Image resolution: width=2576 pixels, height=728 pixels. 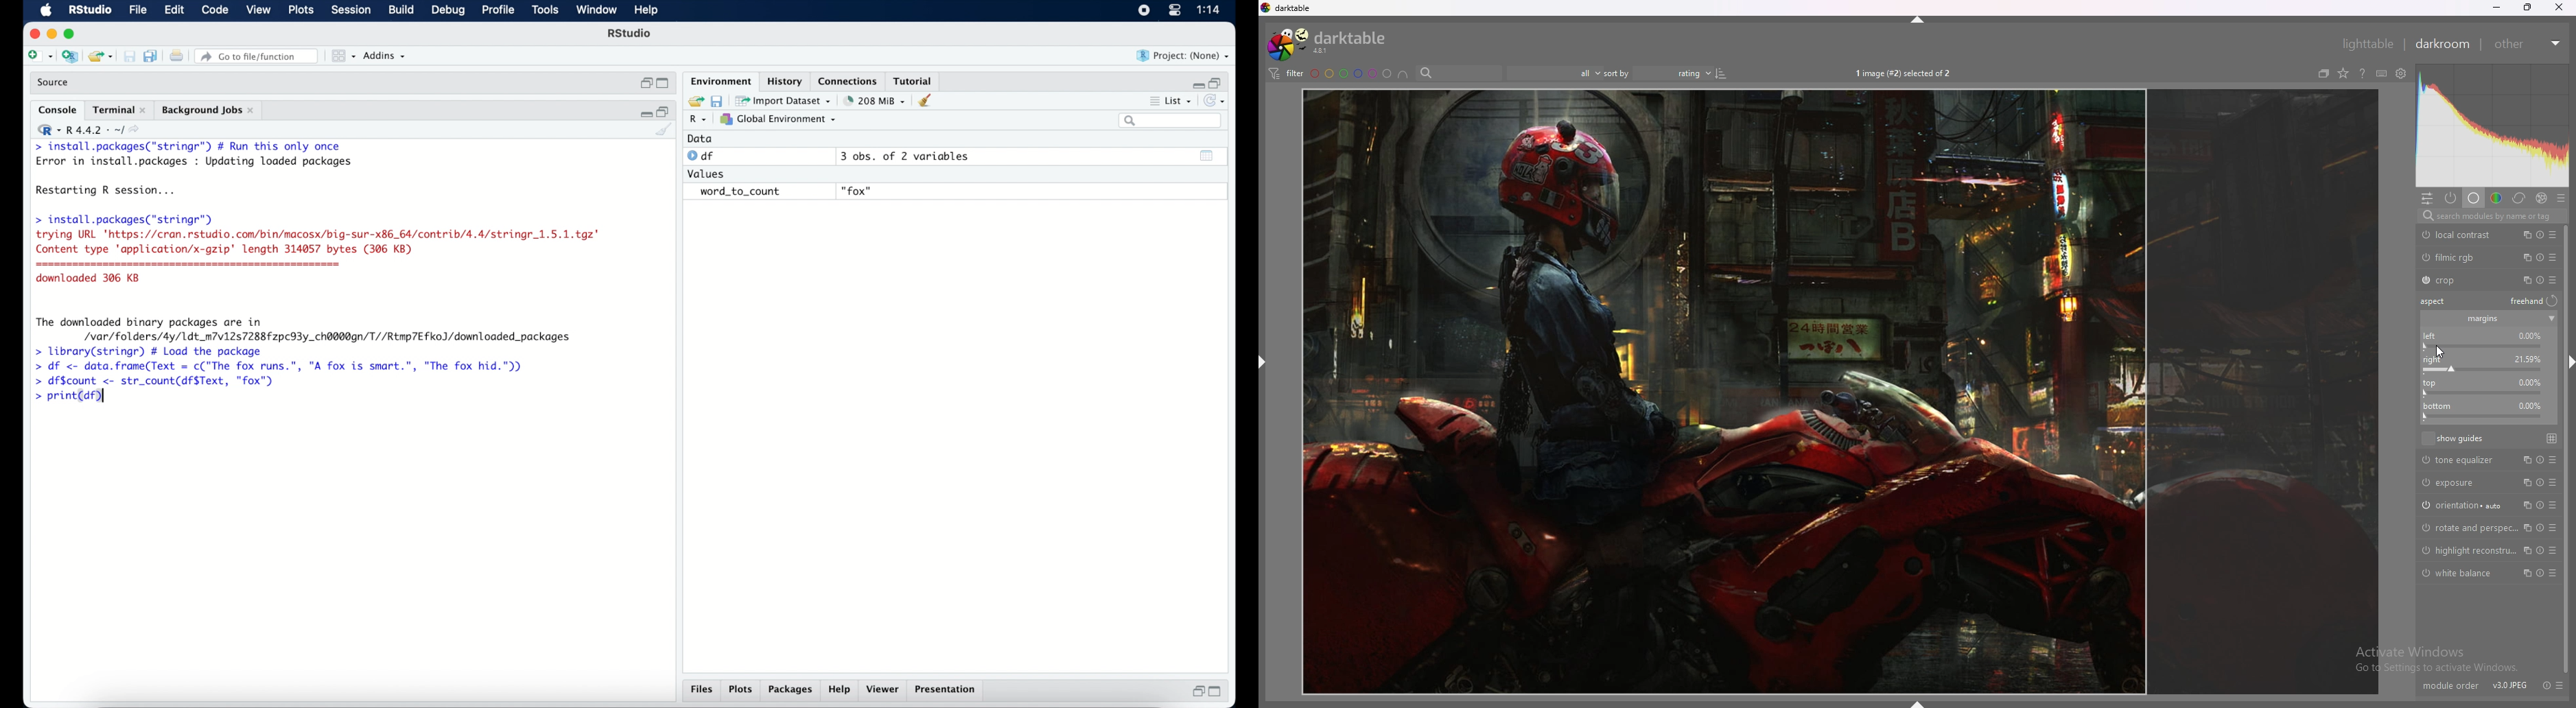 What do you see at coordinates (401, 10) in the screenshot?
I see `build` at bounding box center [401, 10].